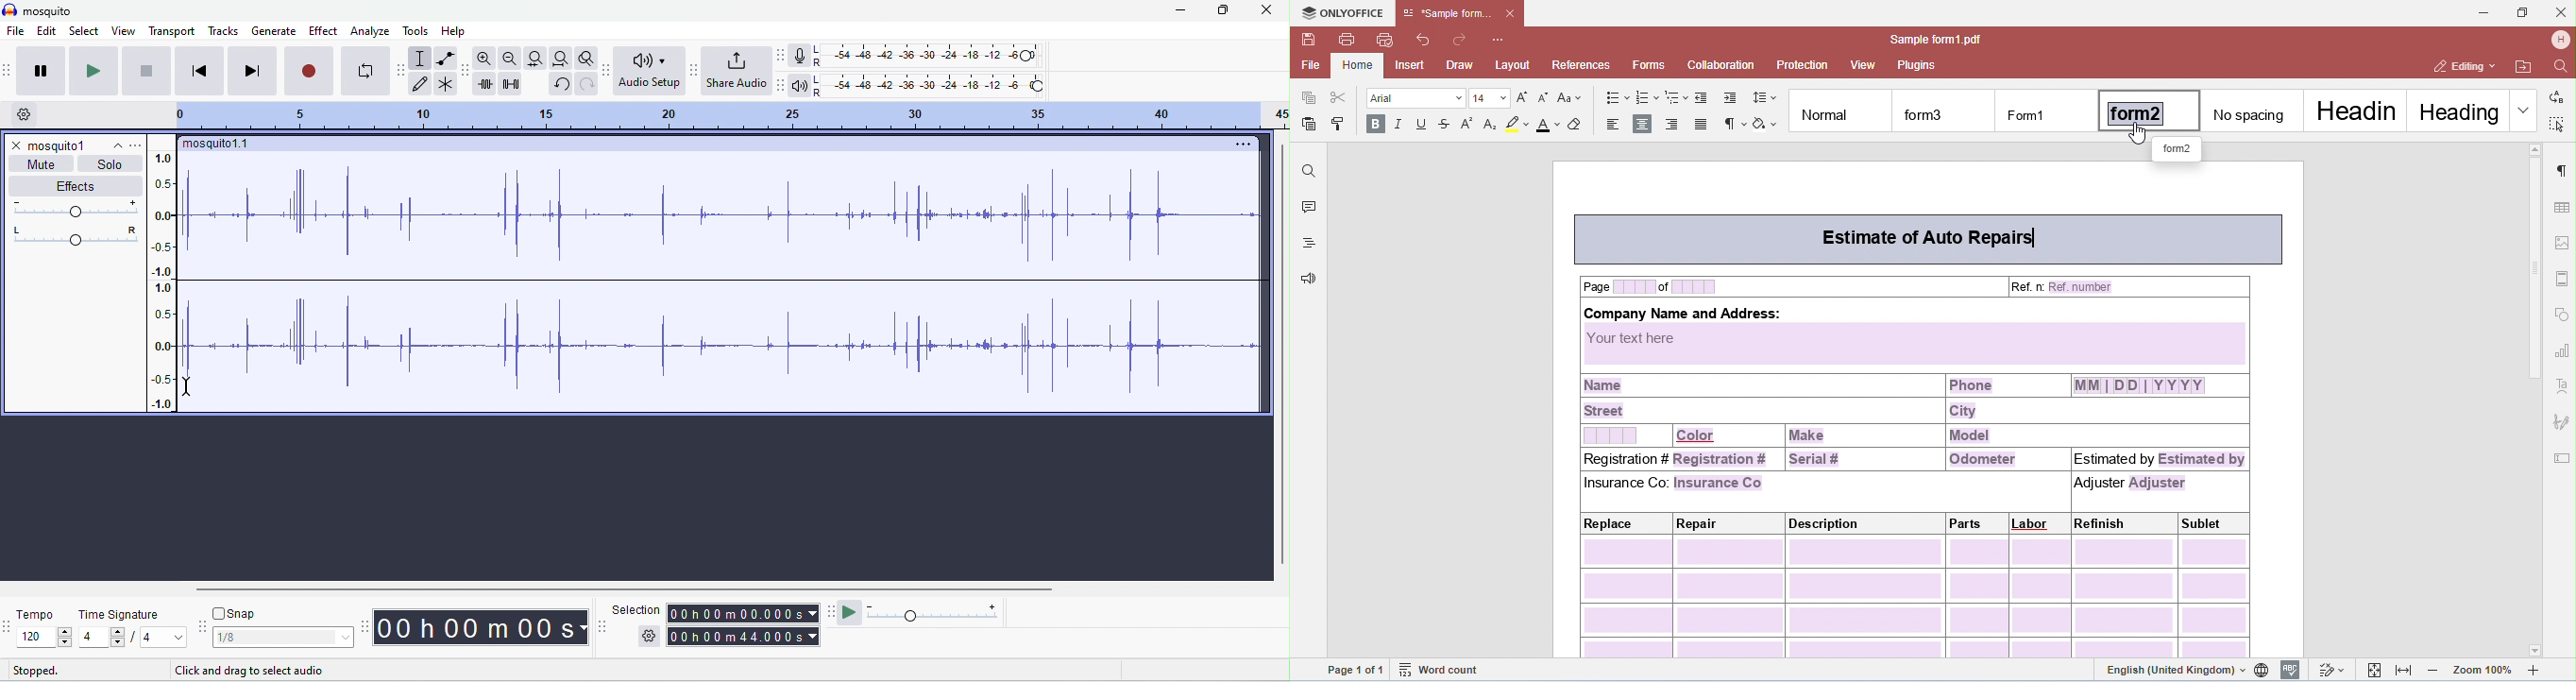 This screenshot has height=700, width=2576. I want to click on effect, so click(323, 32).